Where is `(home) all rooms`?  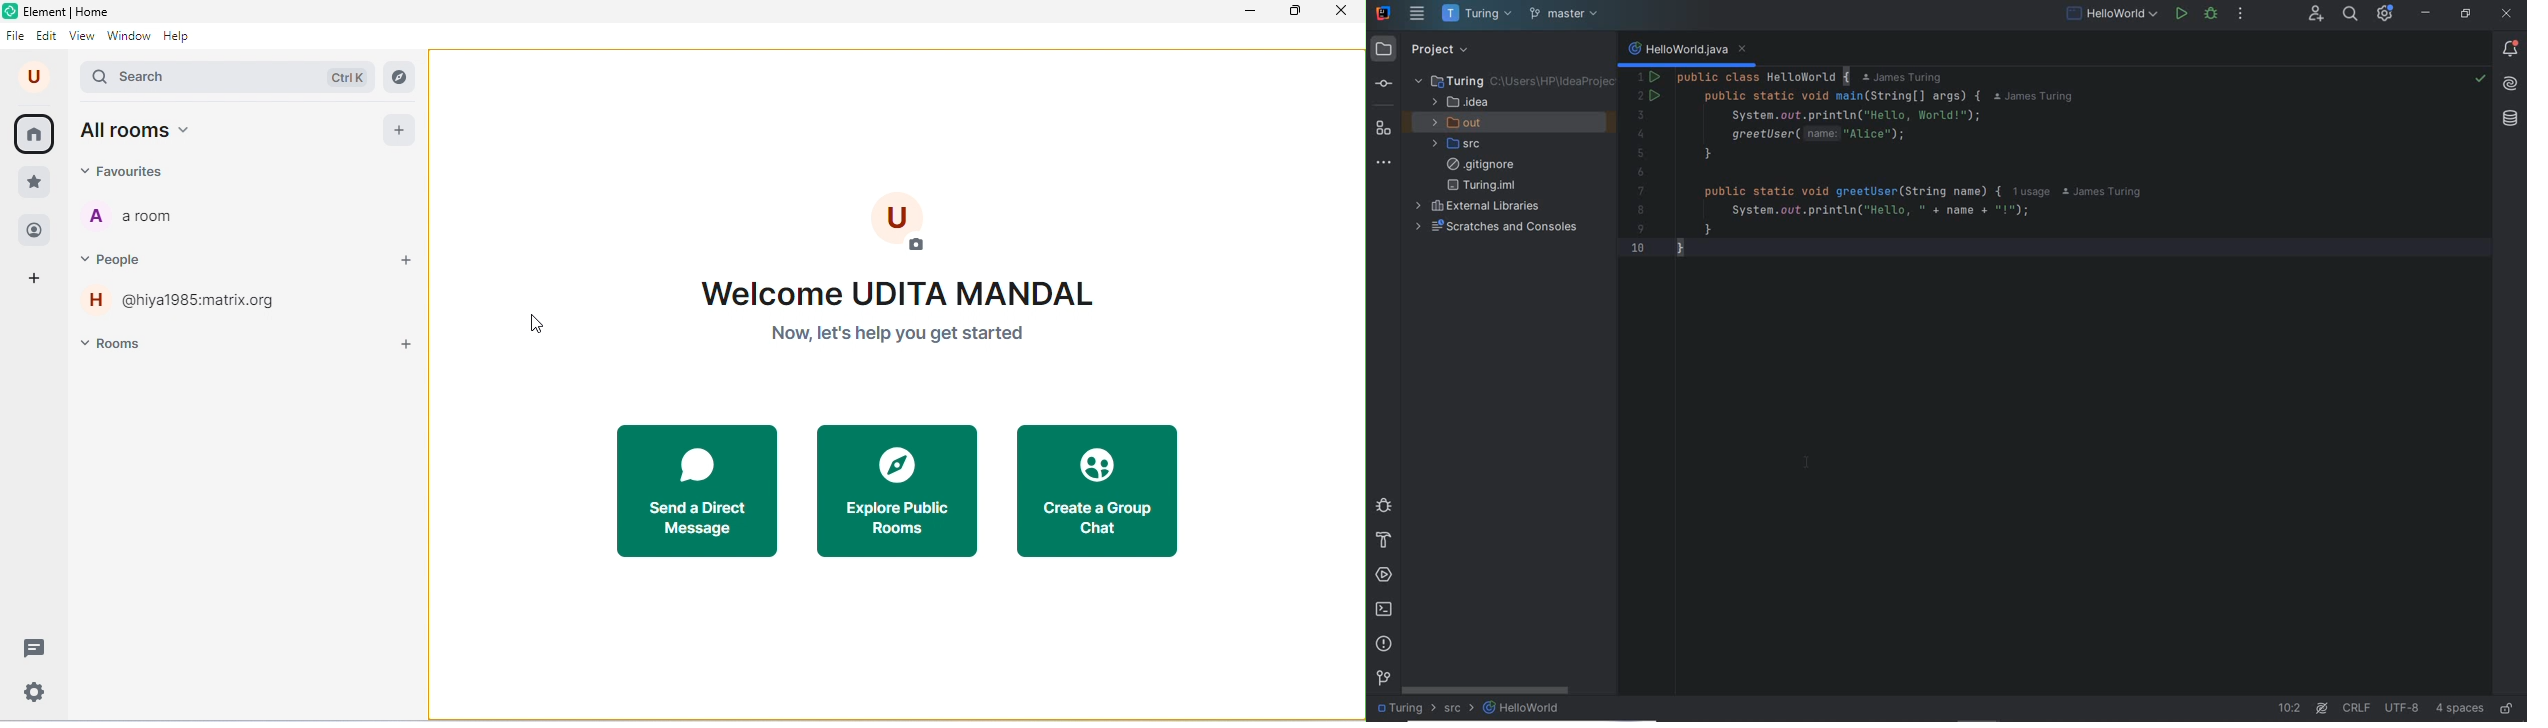 (home) all rooms is located at coordinates (35, 134).